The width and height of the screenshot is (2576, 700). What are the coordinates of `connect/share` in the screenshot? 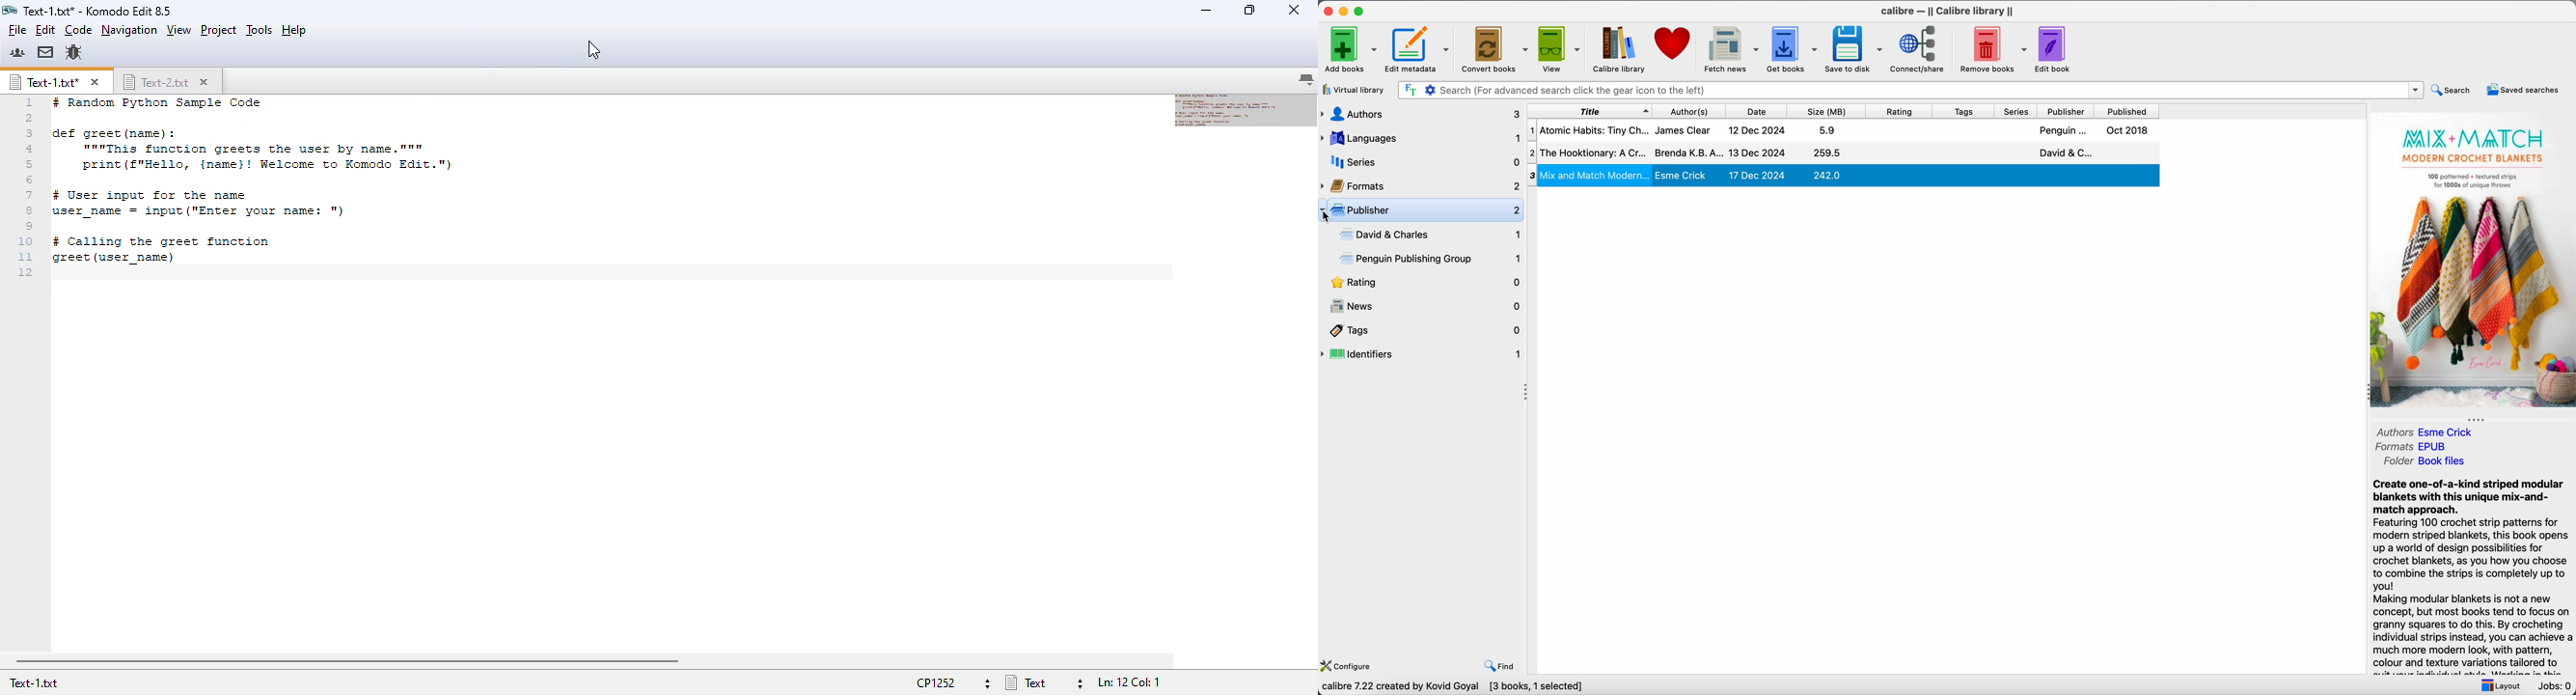 It's located at (1920, 49).